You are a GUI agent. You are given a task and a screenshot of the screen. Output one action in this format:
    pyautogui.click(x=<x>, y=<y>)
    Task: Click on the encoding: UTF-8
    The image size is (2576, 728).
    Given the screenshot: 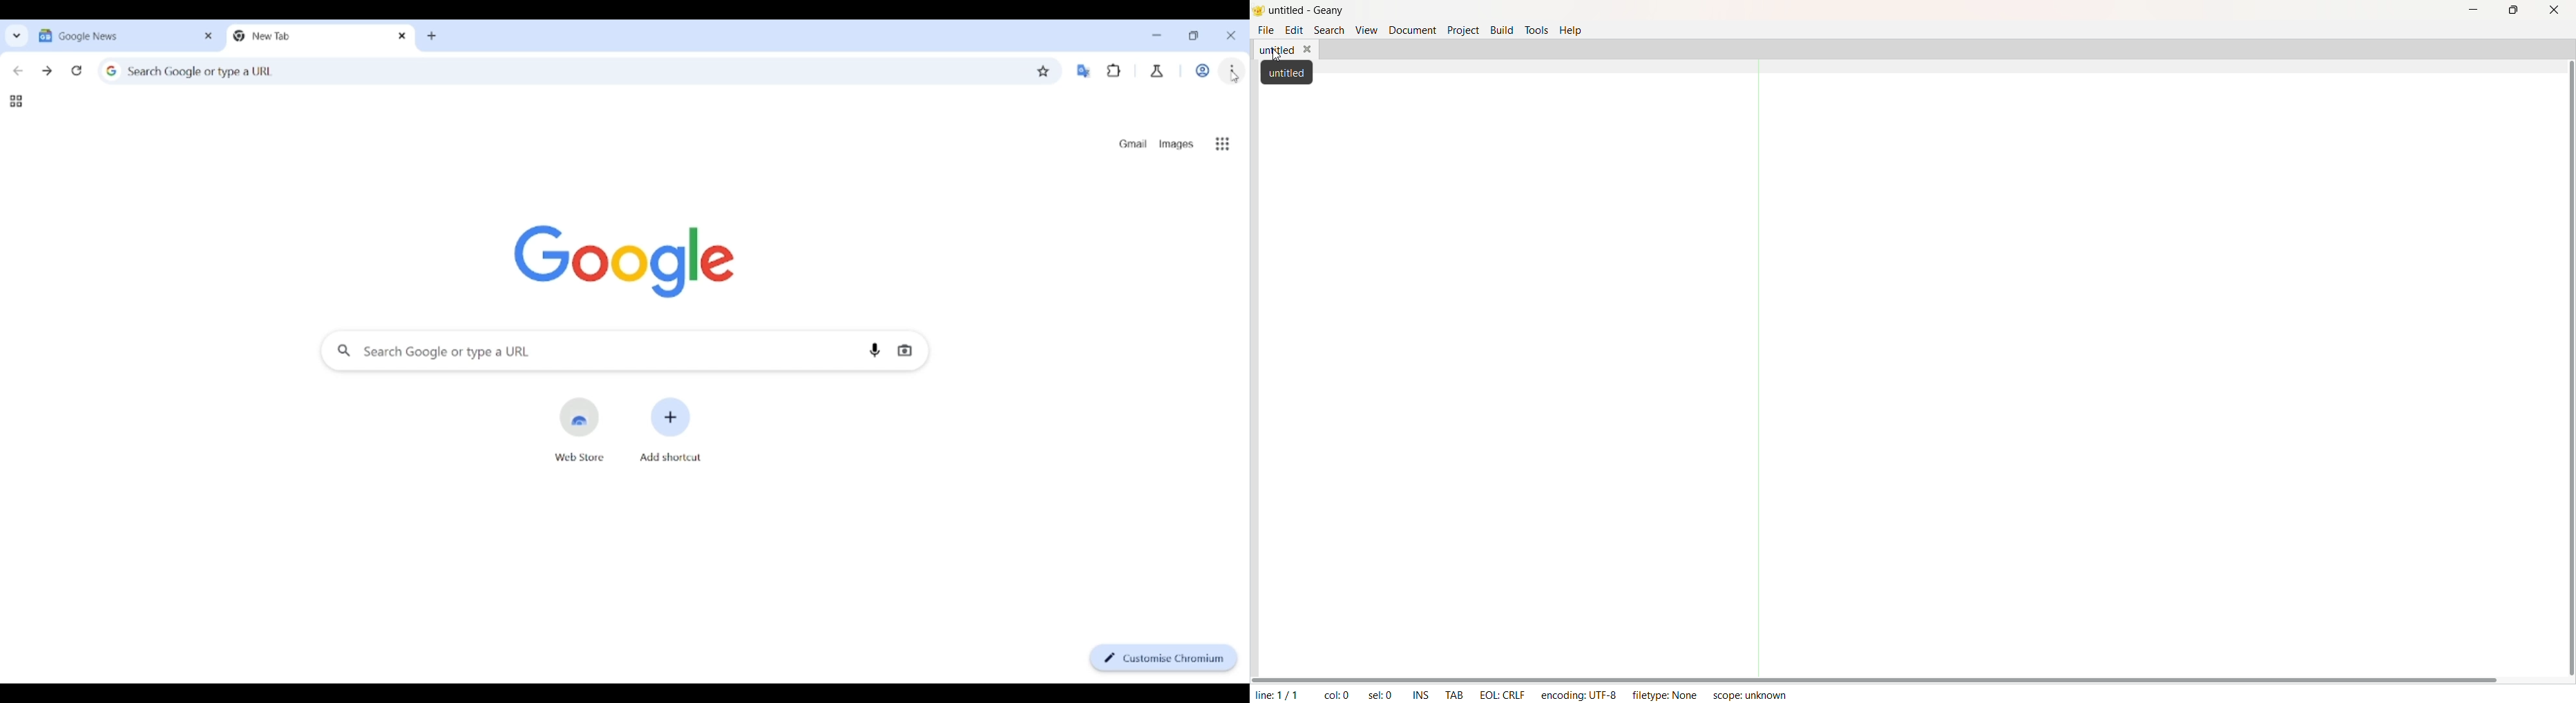 What is the action you would take?
    pyautogui.click(x=1578, y=695)
    